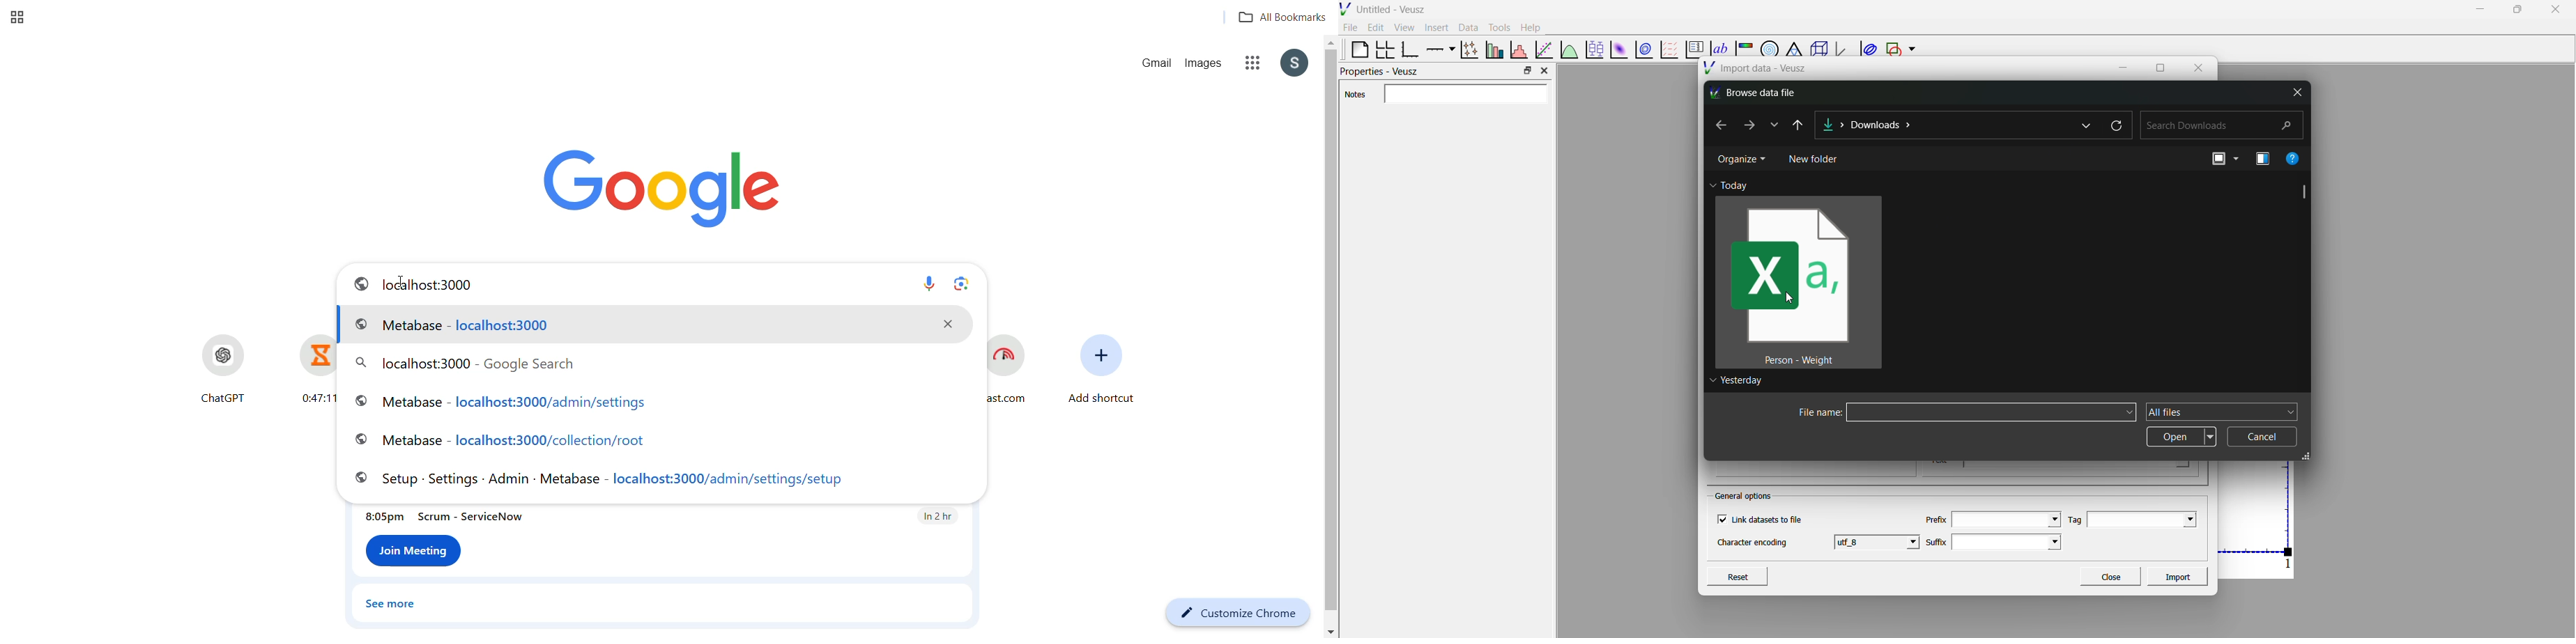 This screenshot has height=644, width=2576. Describe the element at coordinates (2126, 66) in the screenshot. I see `minimize` at that location.